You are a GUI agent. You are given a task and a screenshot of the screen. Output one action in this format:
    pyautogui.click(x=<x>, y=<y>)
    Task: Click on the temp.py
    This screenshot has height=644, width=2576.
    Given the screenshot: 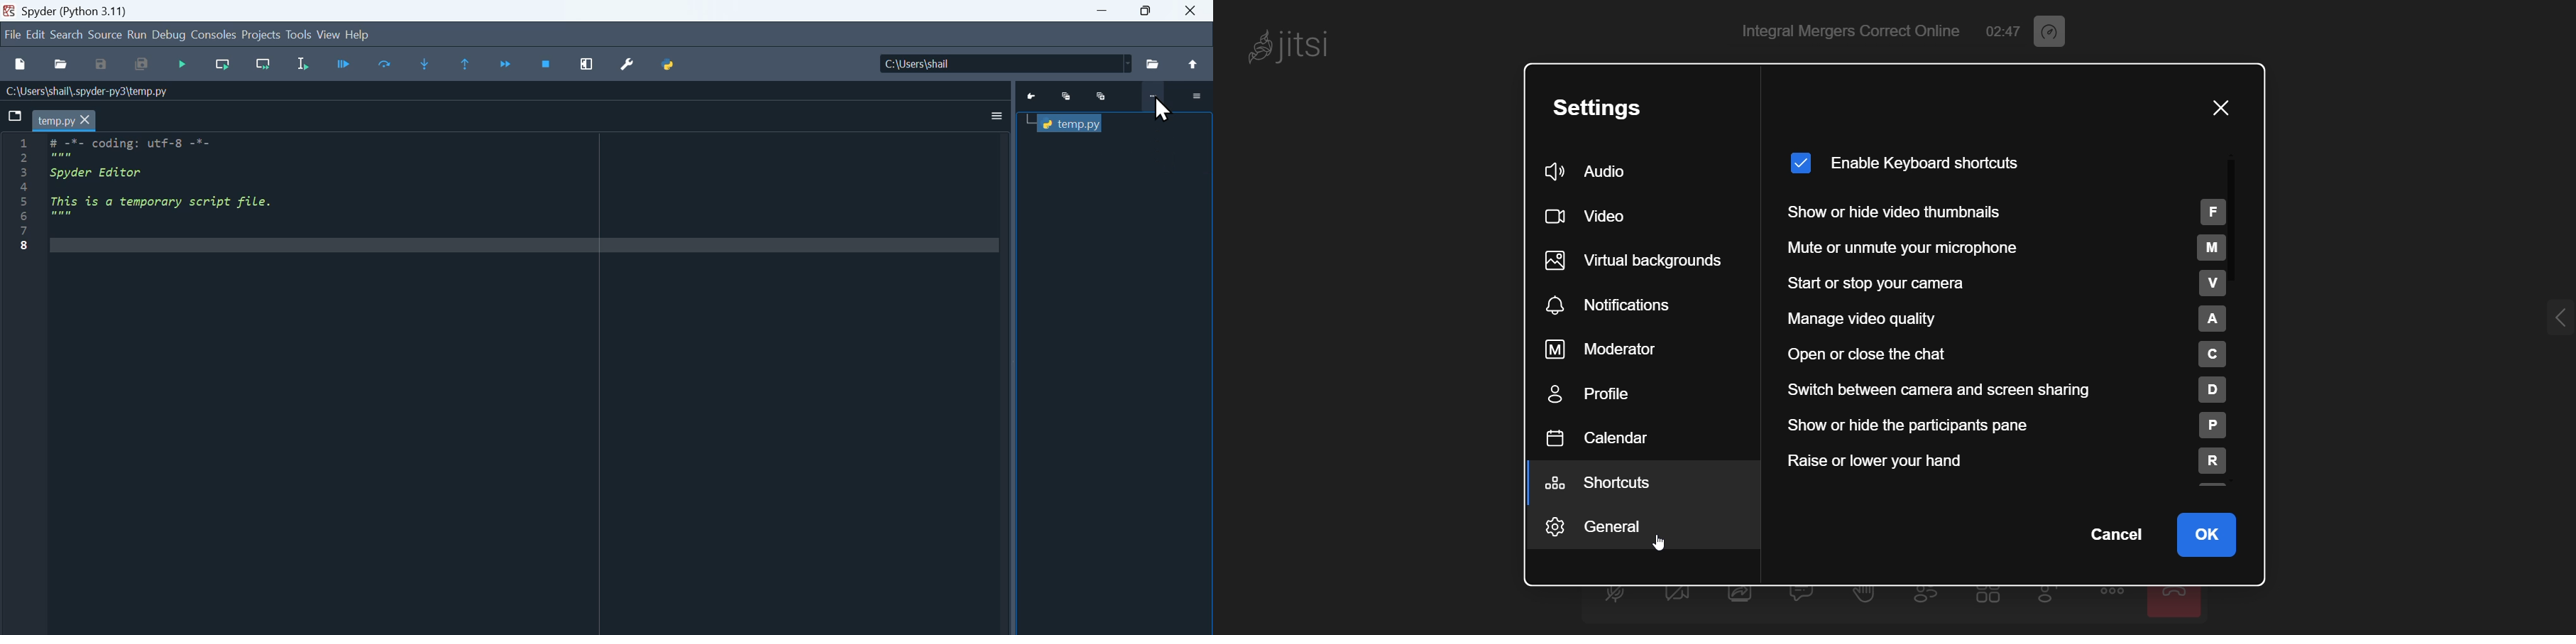 What is the action you would take?
    pyautogui.click(x=56, y=121)
    